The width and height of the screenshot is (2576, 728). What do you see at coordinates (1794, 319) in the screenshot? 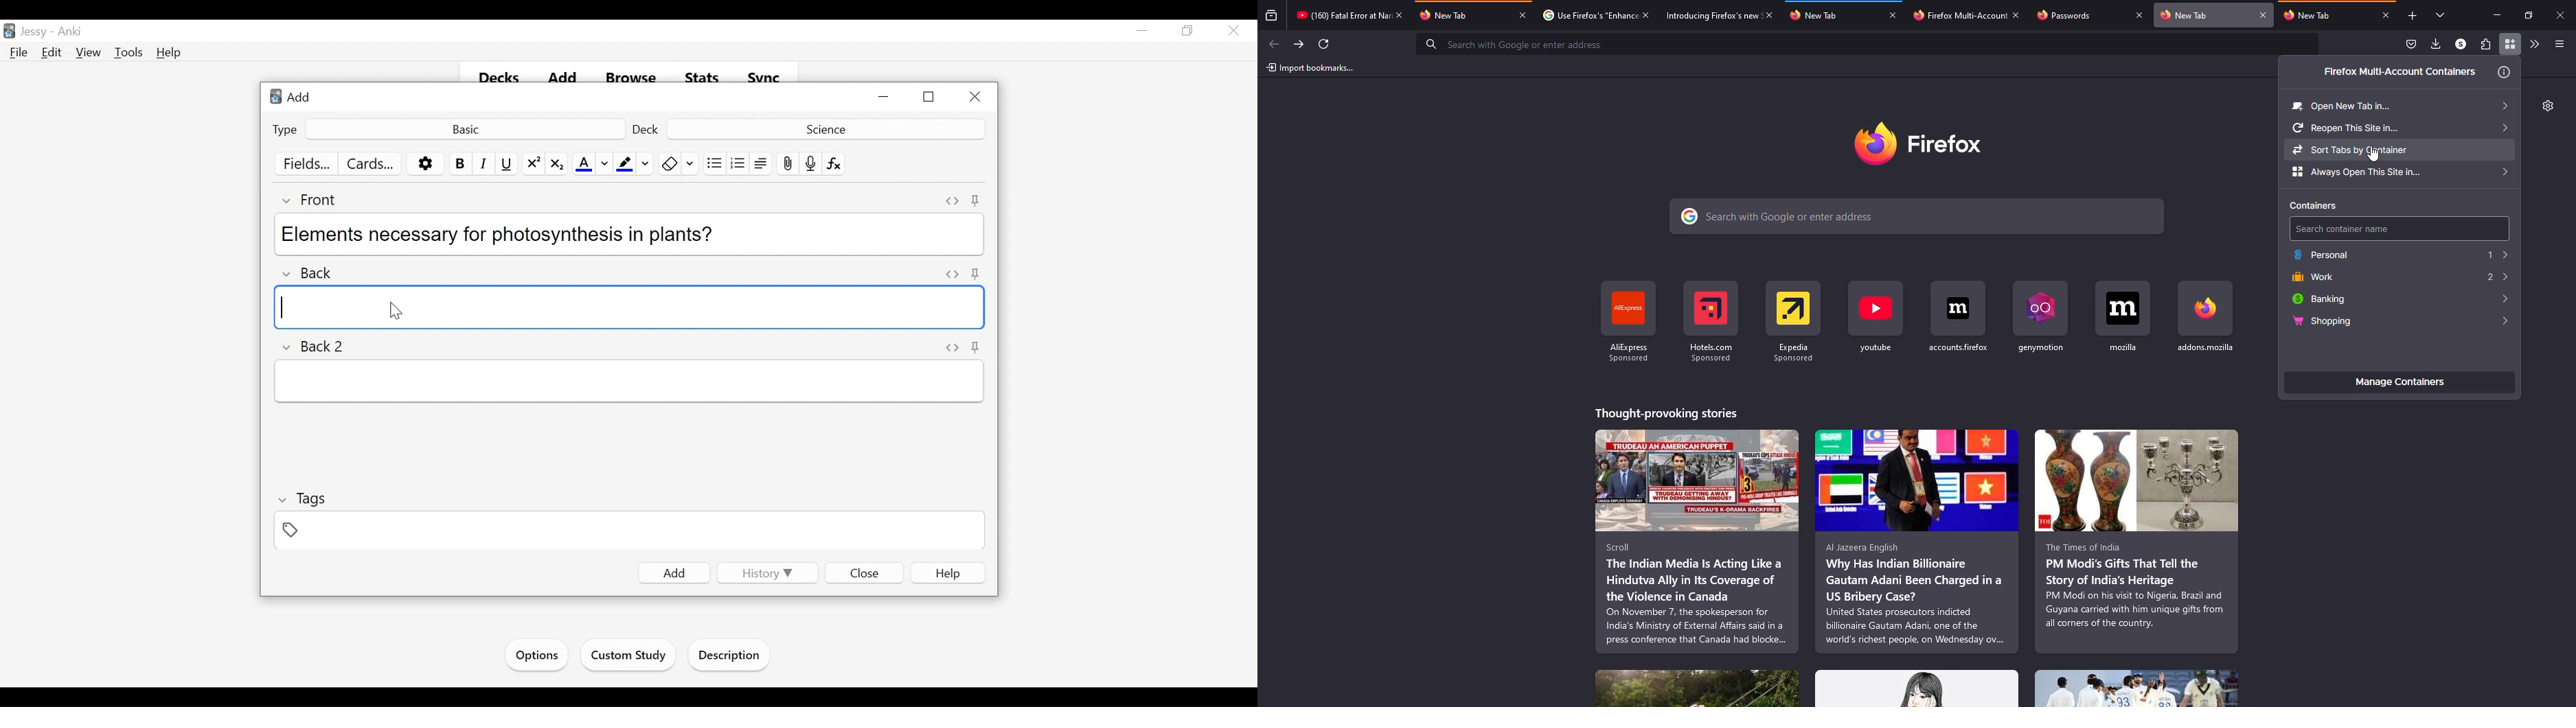
I see `shortcut` at bounding box center [1794, 319].